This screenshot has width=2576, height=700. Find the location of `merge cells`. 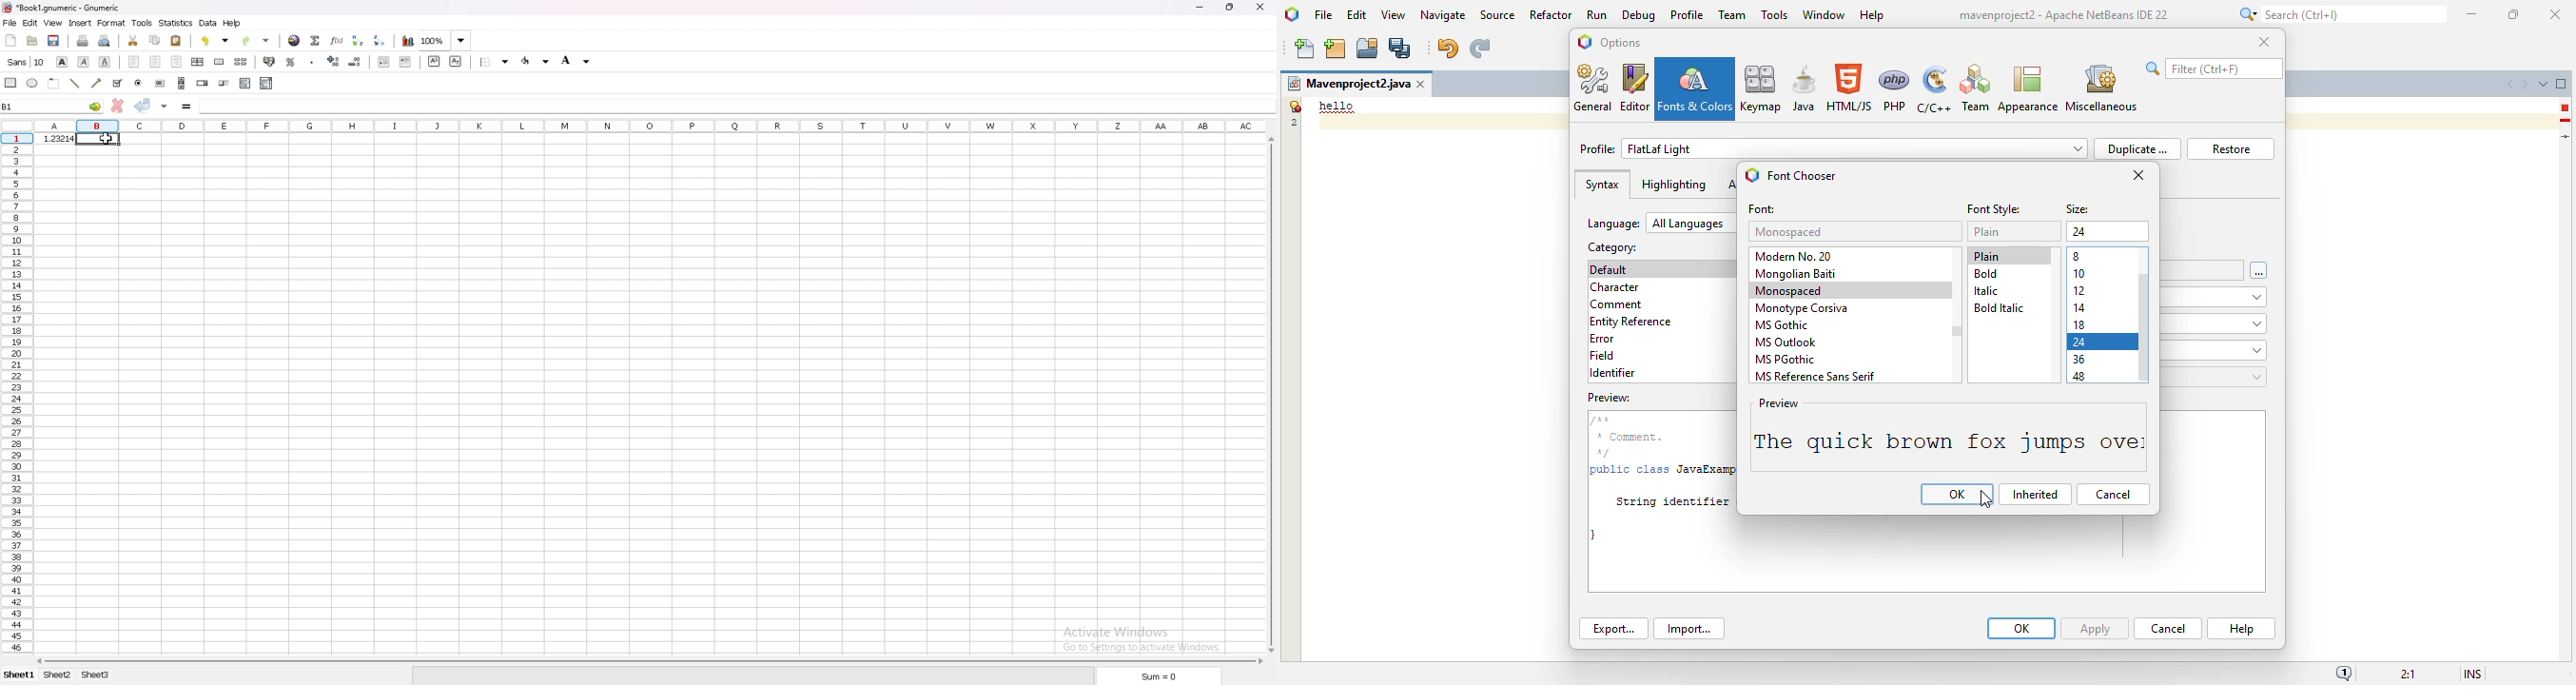

merge cells is located at coordinates (219, 61).